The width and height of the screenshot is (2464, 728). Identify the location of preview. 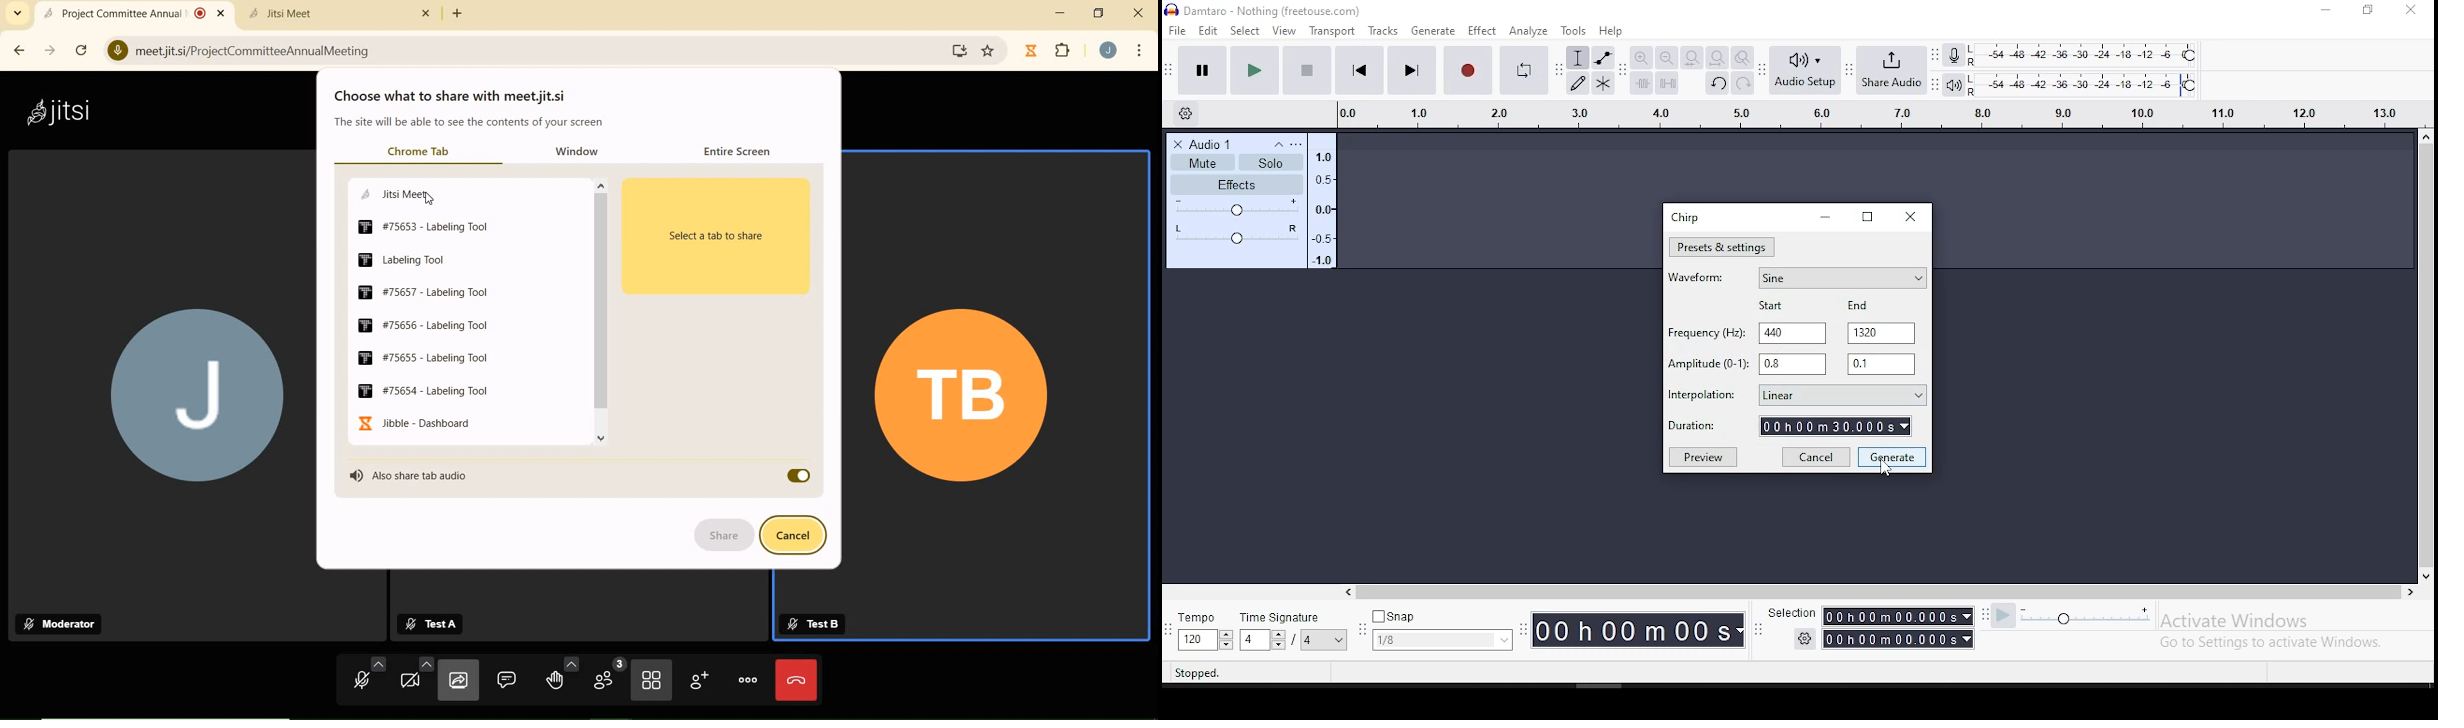
(1702, 456).